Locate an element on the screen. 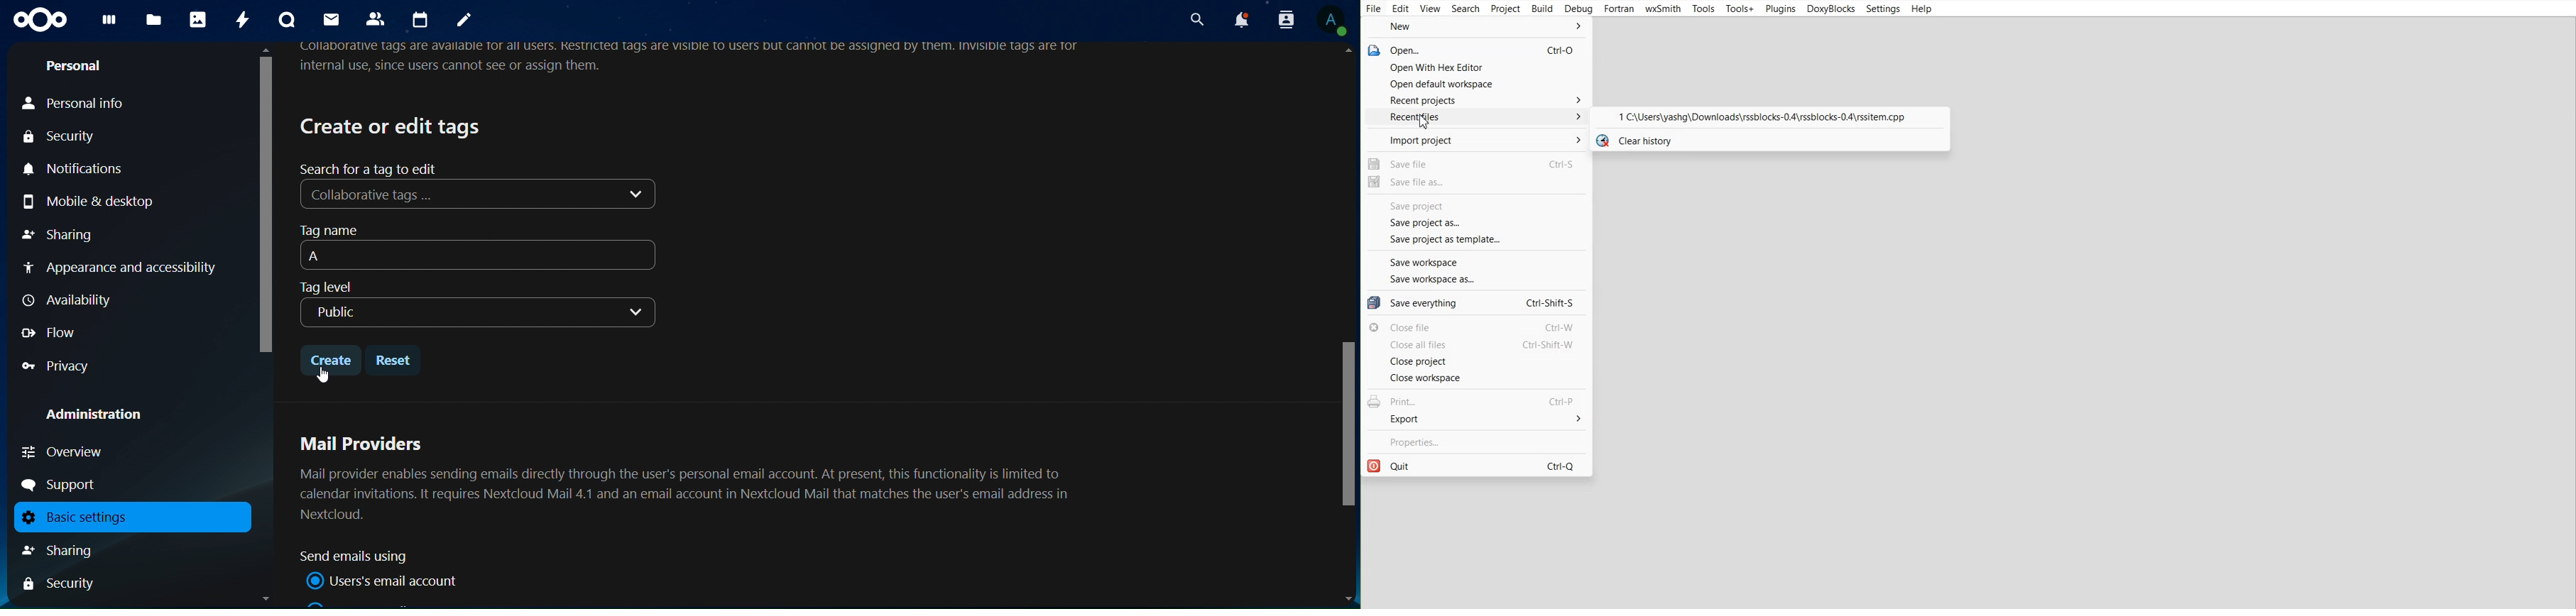  appearance and accessibility is located at coordinates (122, 270).